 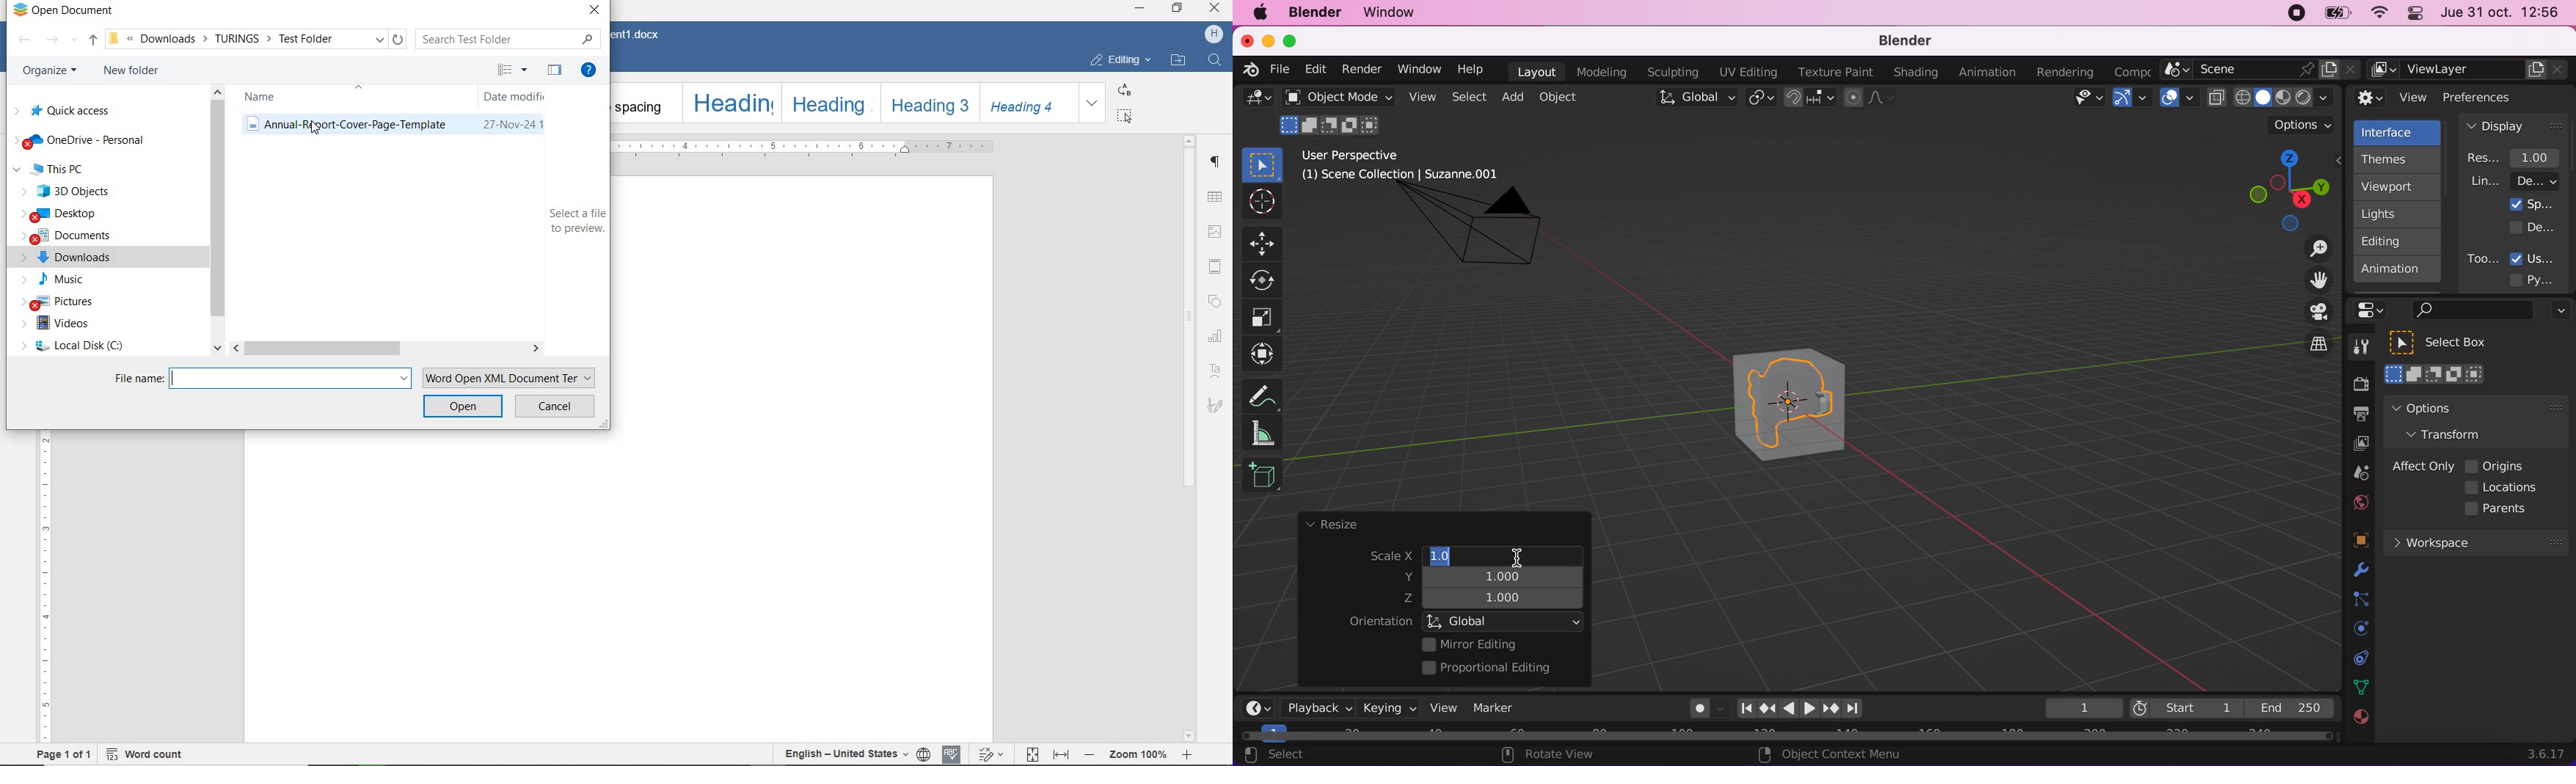 I want to click on pictures, so click(x=69, y=302).